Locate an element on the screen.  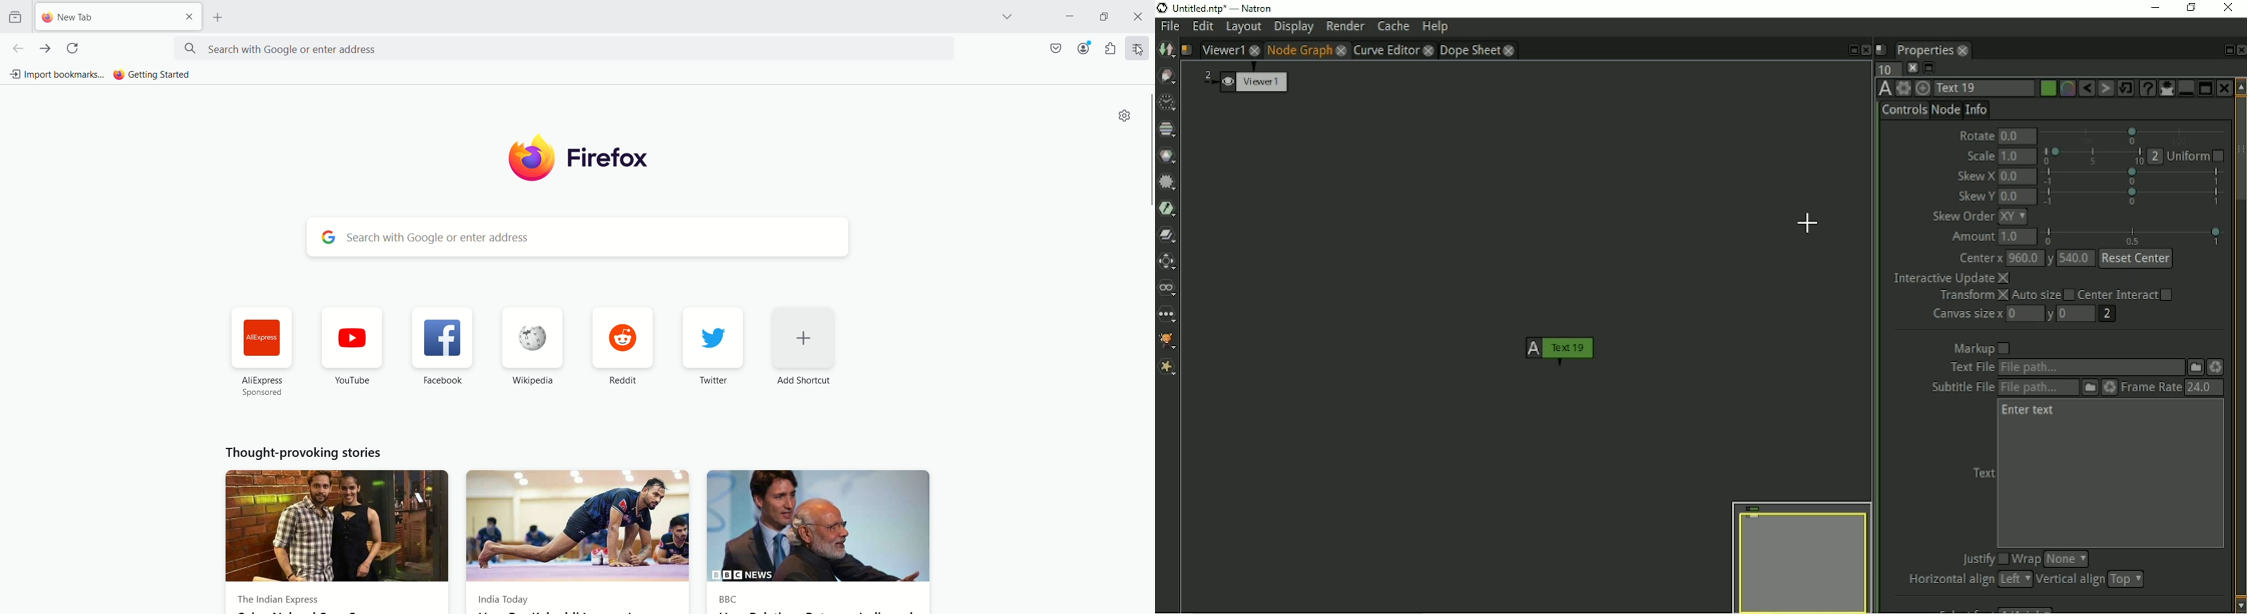
Other is located at coordinates (1168, 315).